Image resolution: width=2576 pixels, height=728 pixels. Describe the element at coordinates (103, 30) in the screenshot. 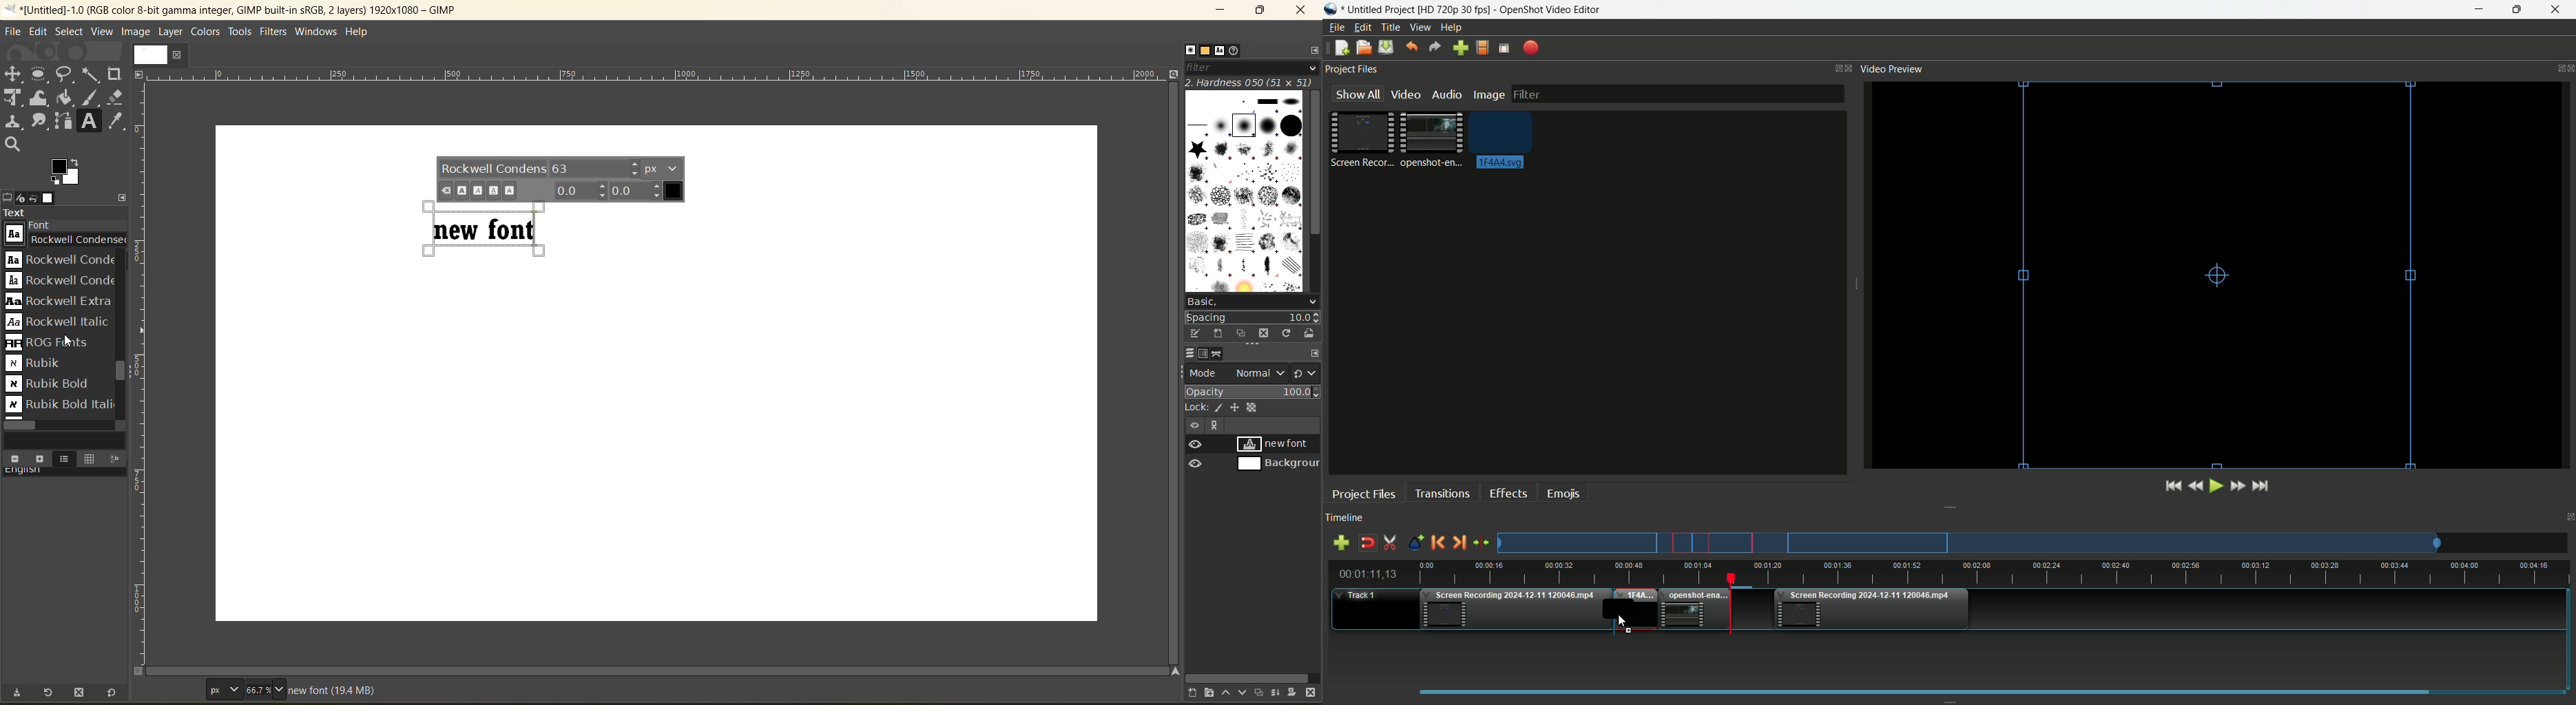

I see `view` at that location.